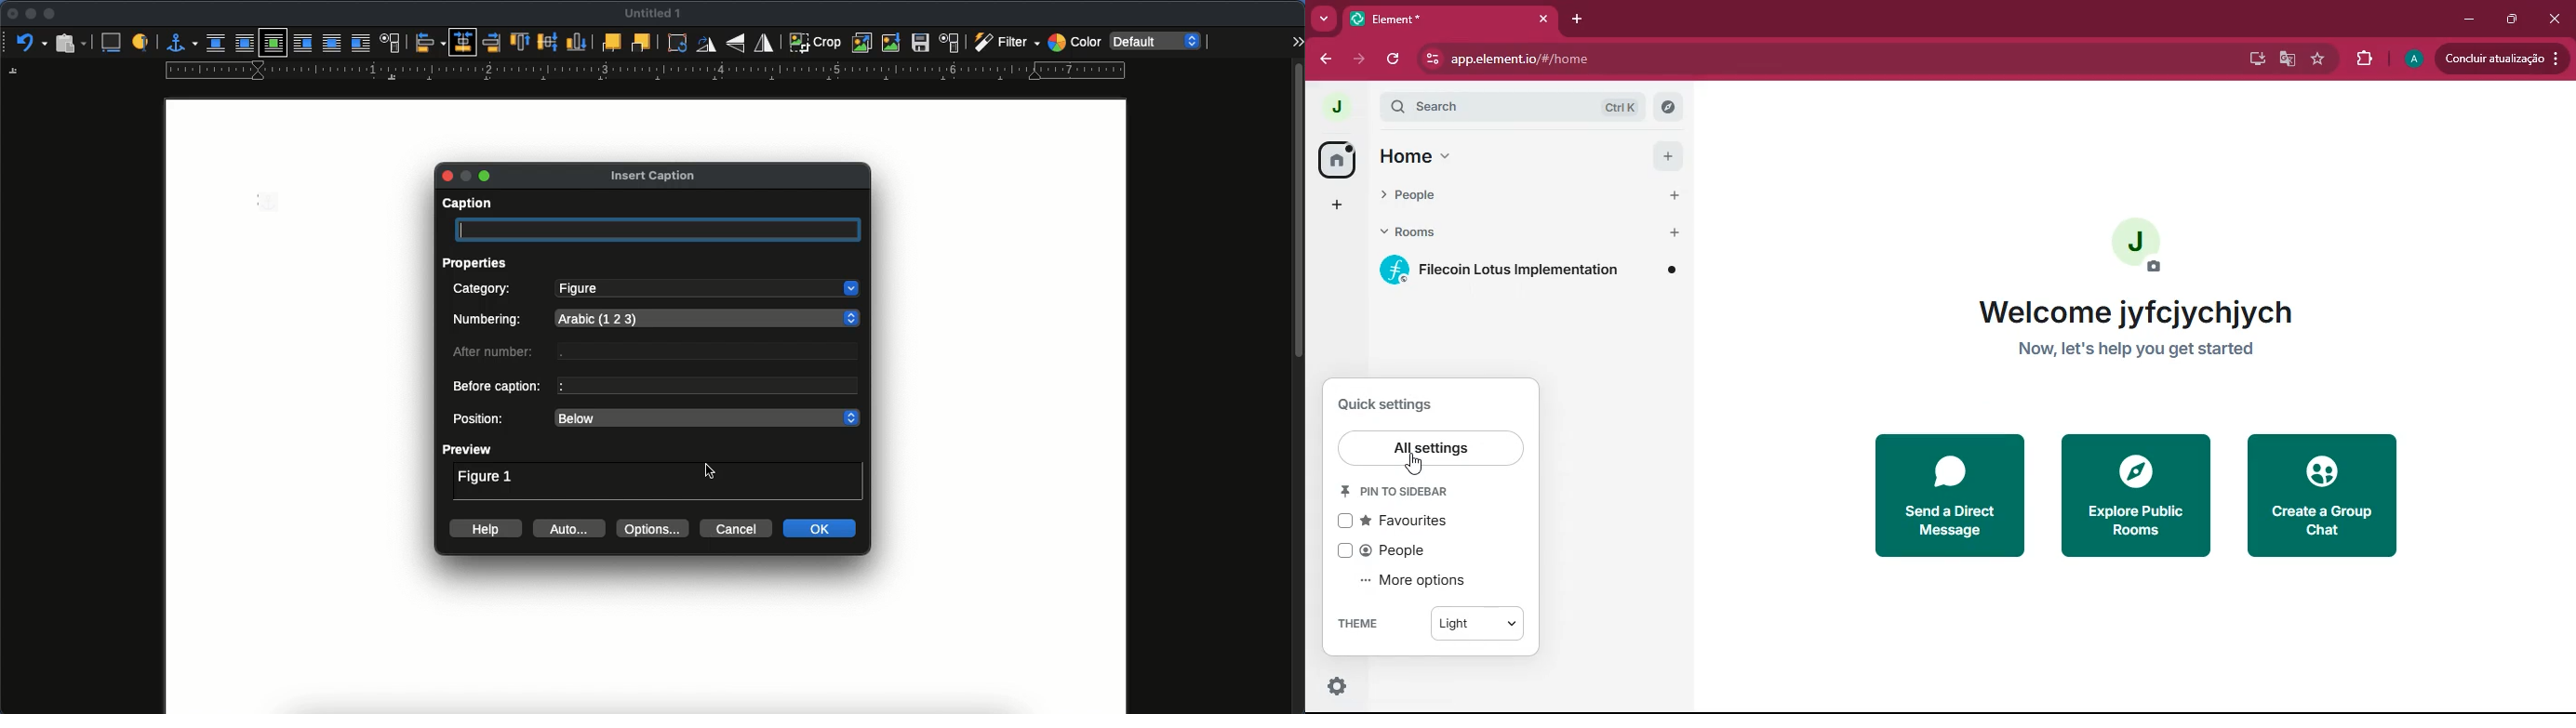 This screenshot has width=2576, height=728. I want to click on minimize, so click(470, 176).